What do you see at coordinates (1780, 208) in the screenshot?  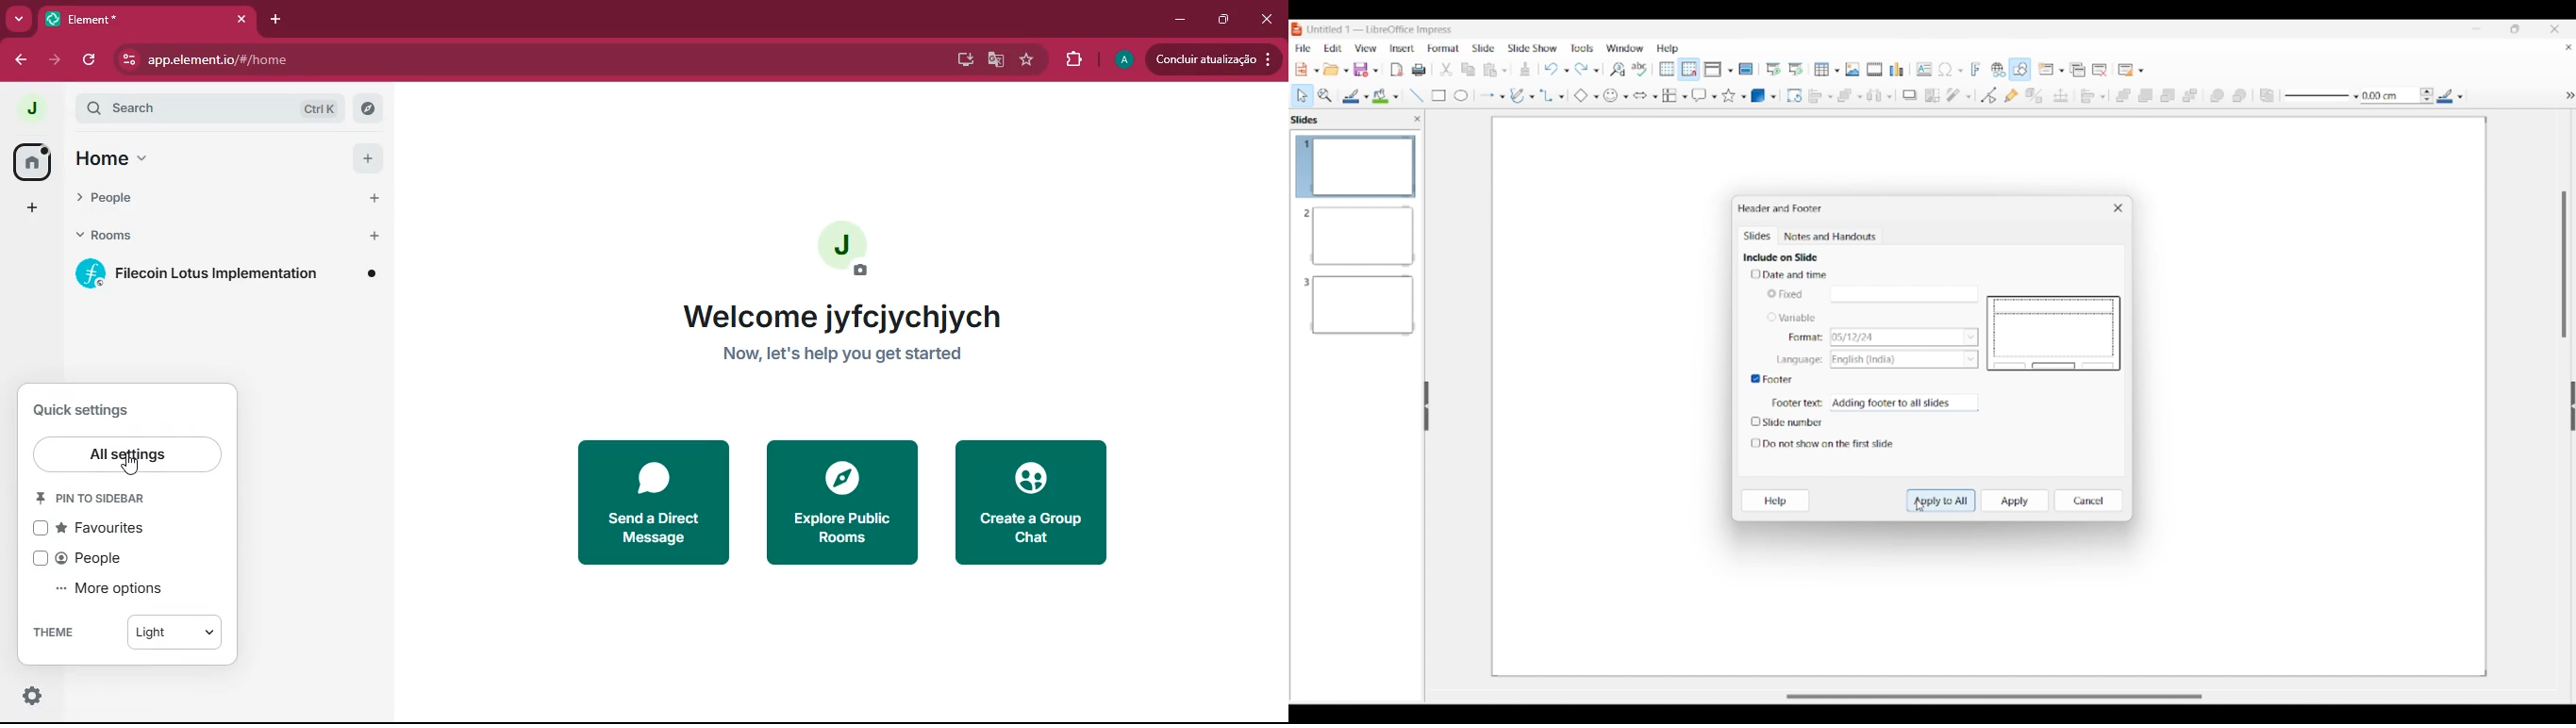 I see `Window title` at bounding box center [1780, 208].